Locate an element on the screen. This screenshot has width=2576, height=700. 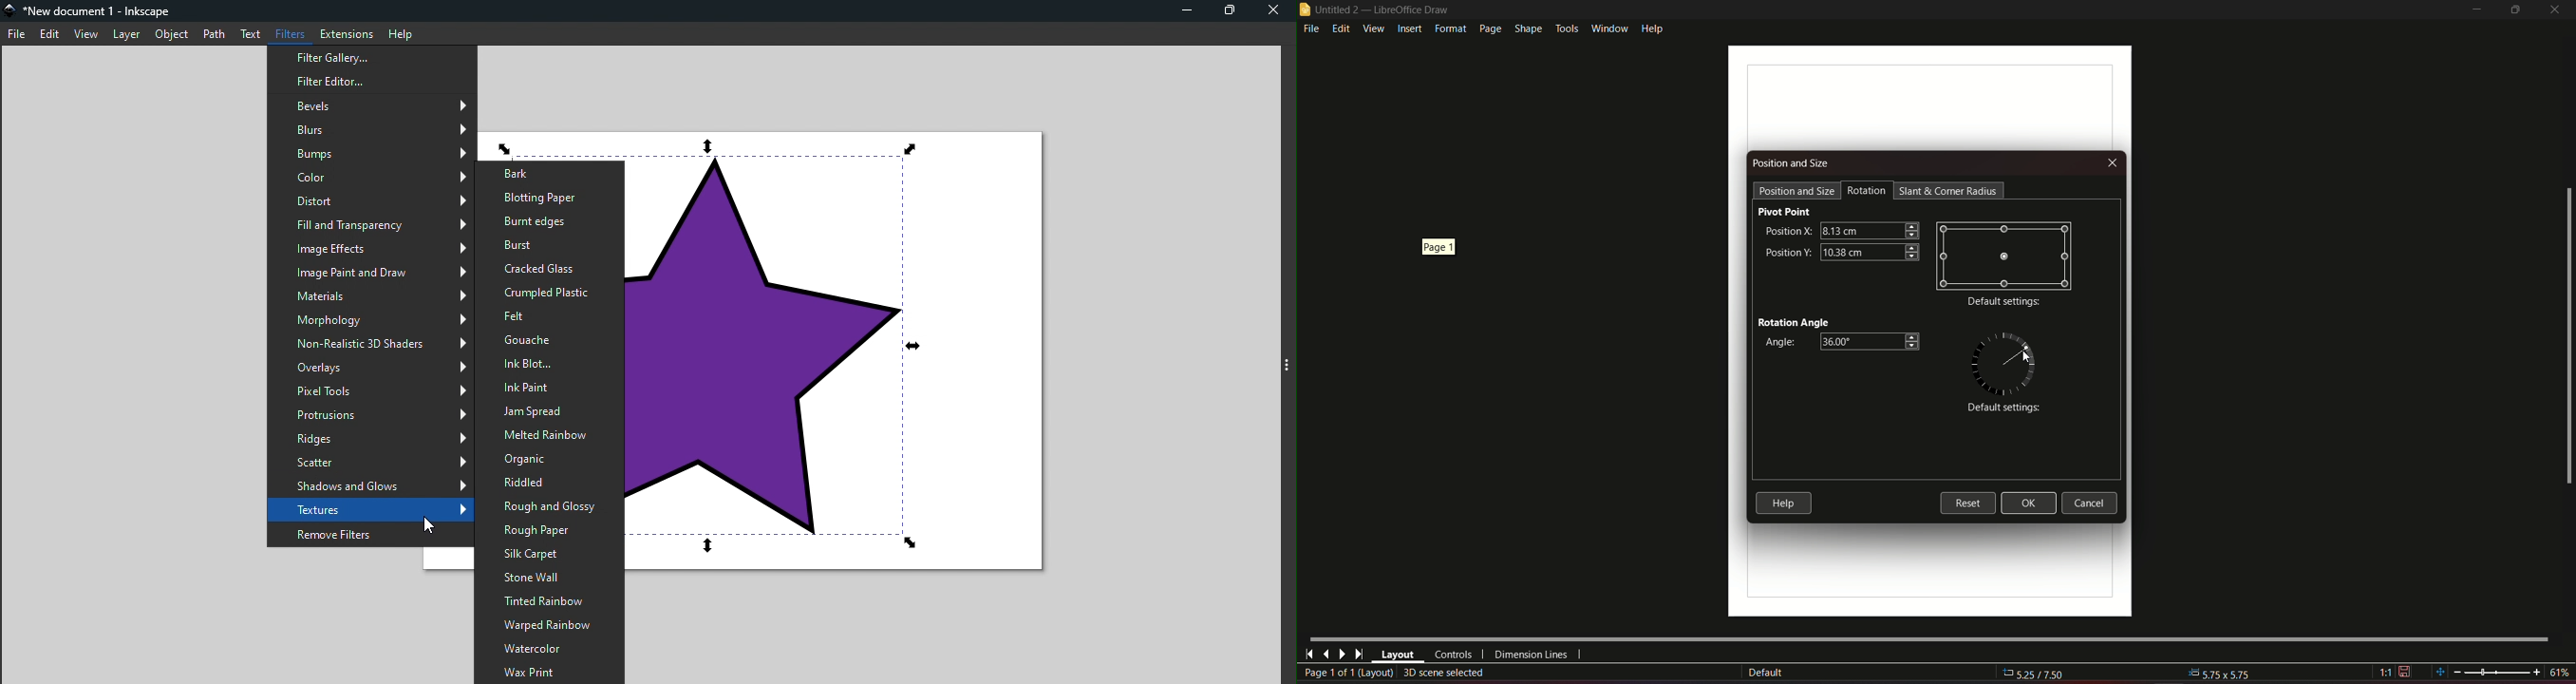
Organic is located at coordinates (546, 459).